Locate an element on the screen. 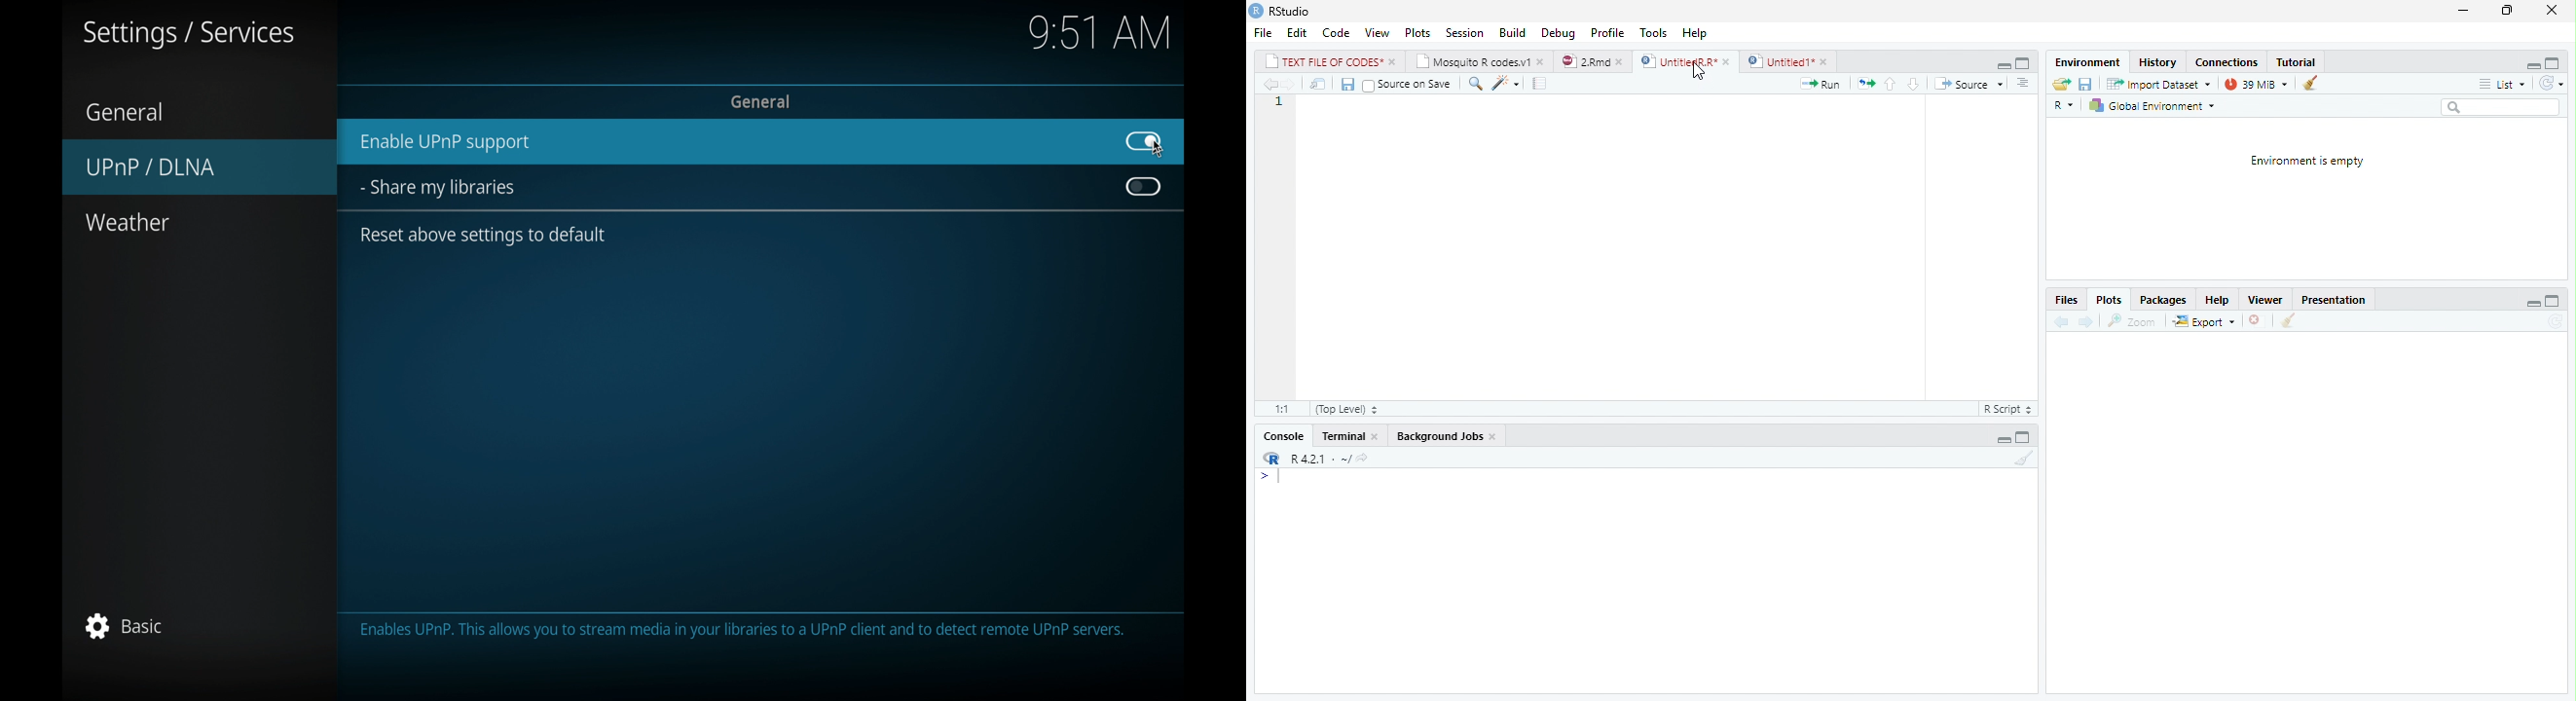 This screenshot has height=728, width=2576. Minimize is located at coordinates (2462, 11).